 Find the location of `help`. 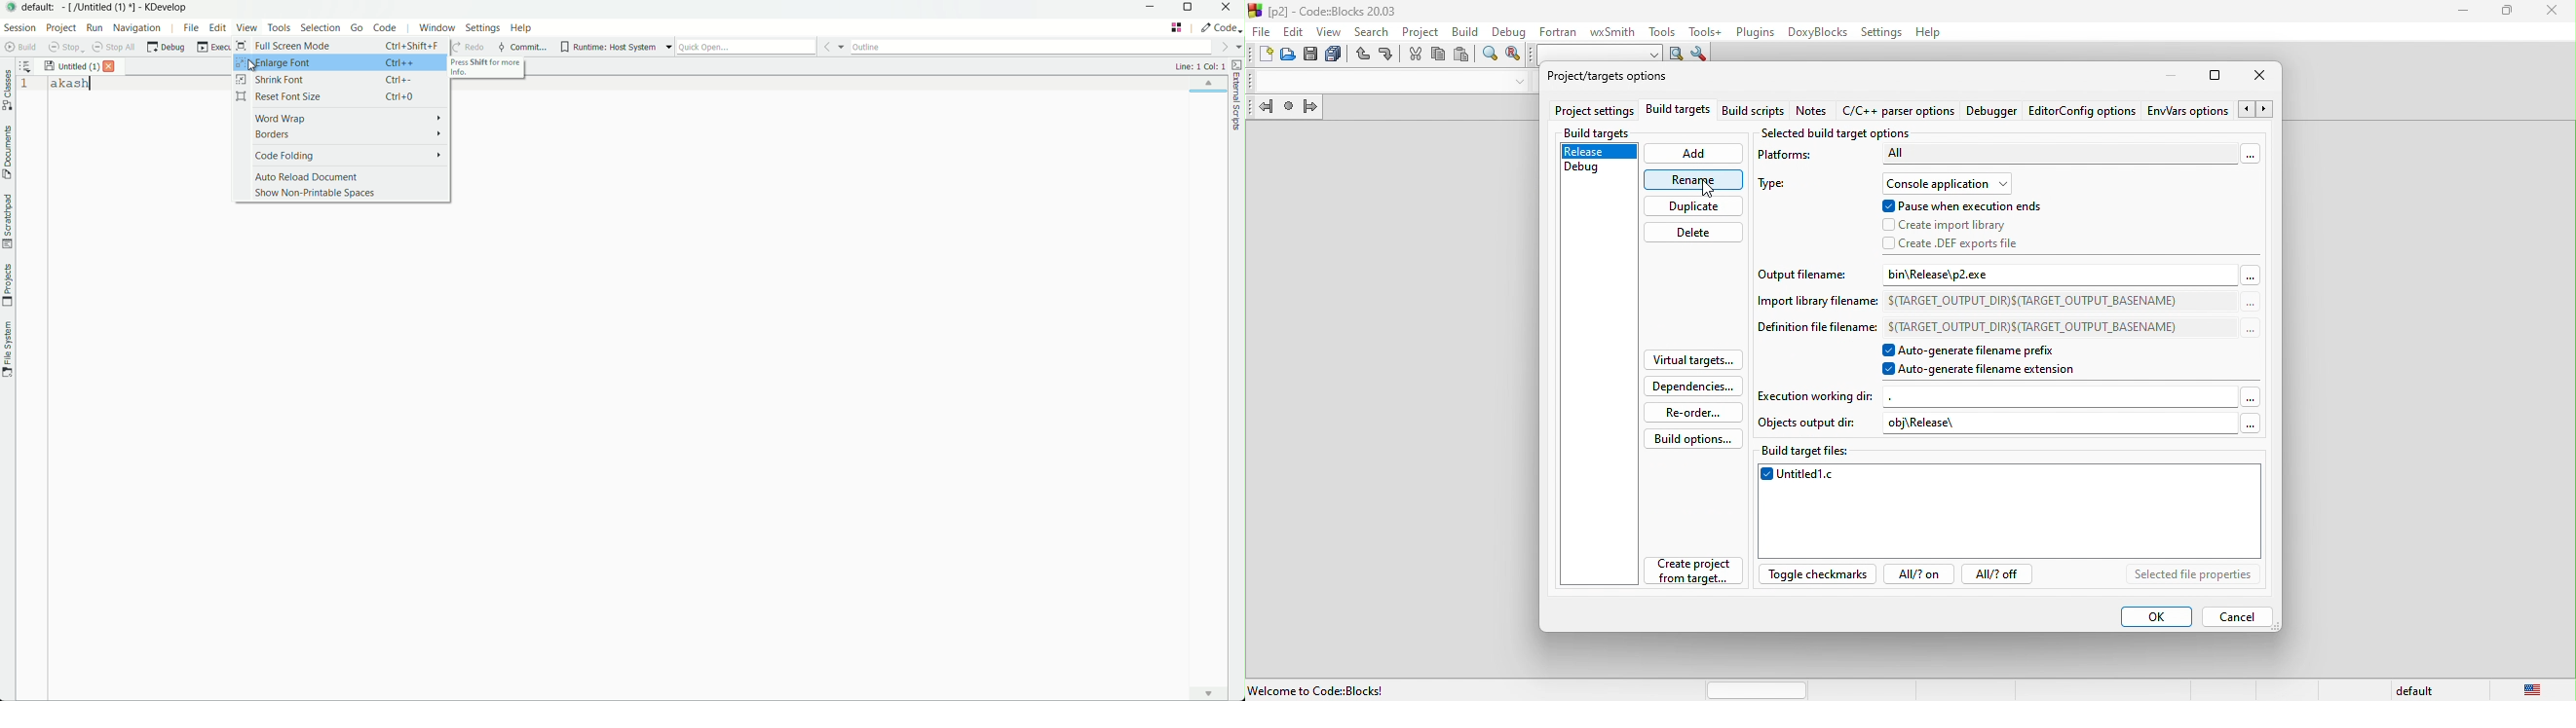

help is located at coordinates (1934, 32).